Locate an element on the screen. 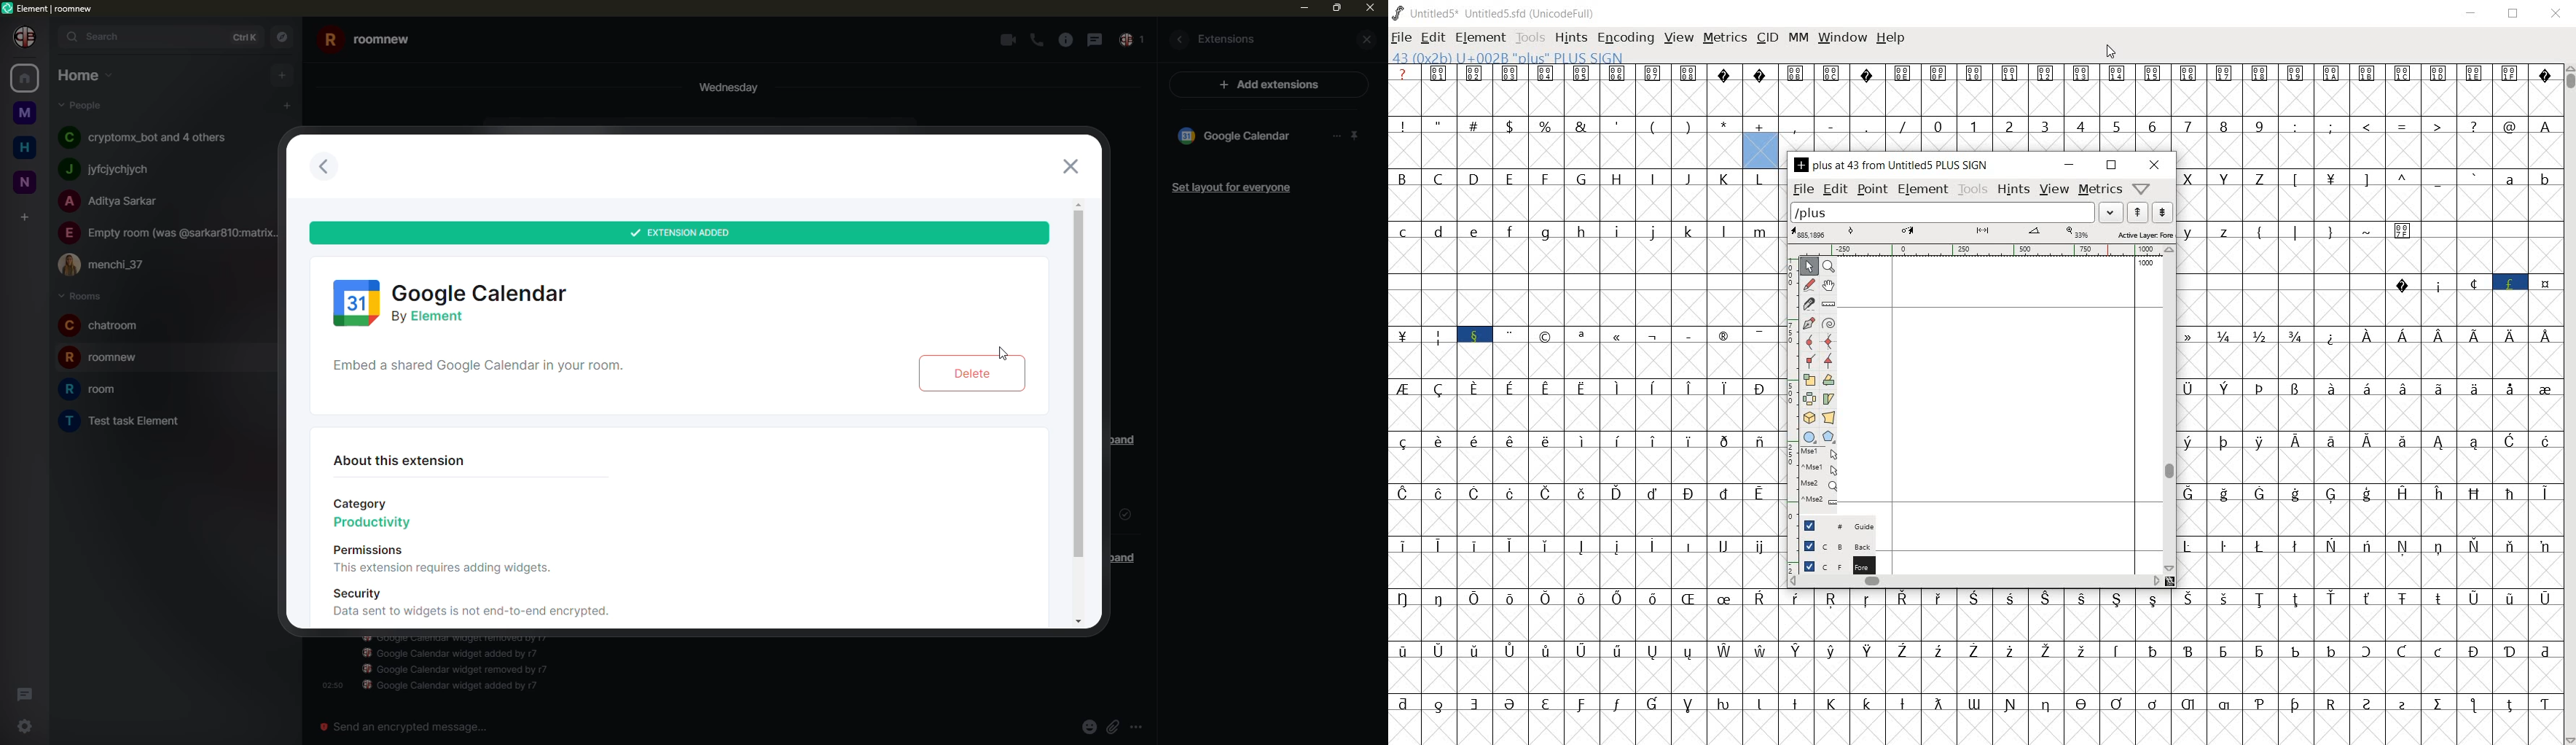  special characters is located at coordinates (2545, 406).